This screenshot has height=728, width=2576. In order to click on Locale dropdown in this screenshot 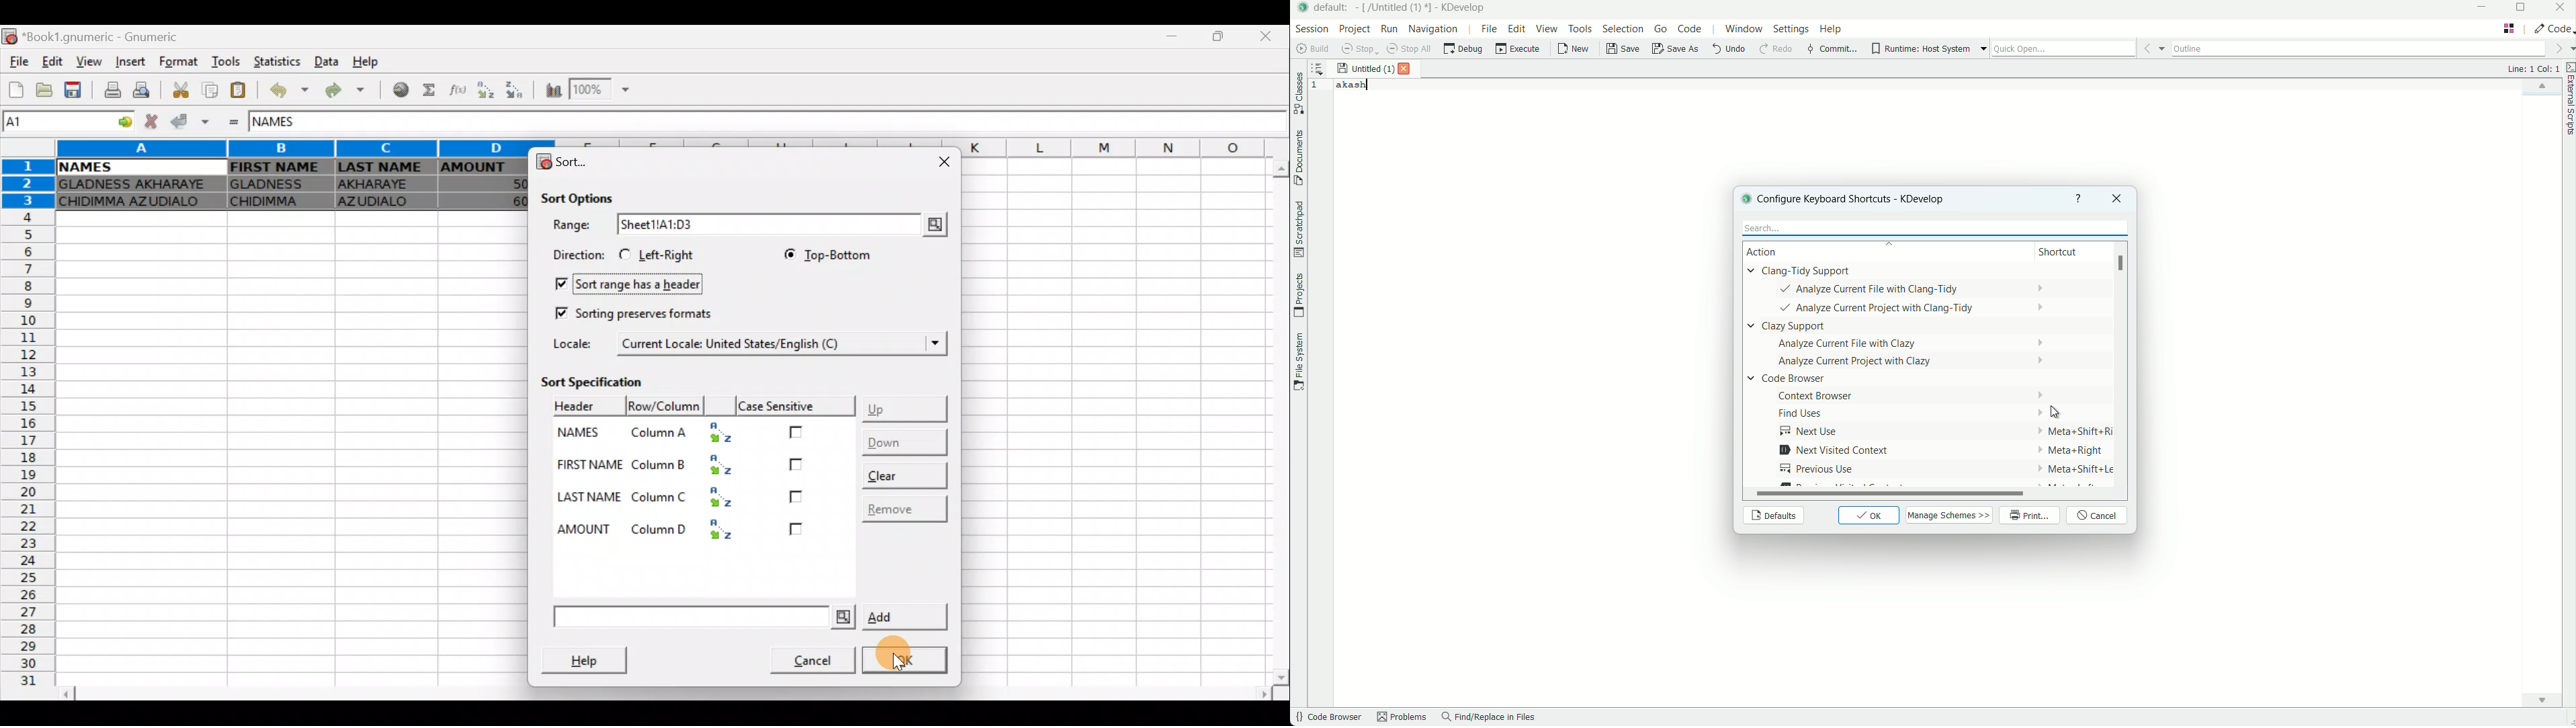, I will do `click(928, 344)`.